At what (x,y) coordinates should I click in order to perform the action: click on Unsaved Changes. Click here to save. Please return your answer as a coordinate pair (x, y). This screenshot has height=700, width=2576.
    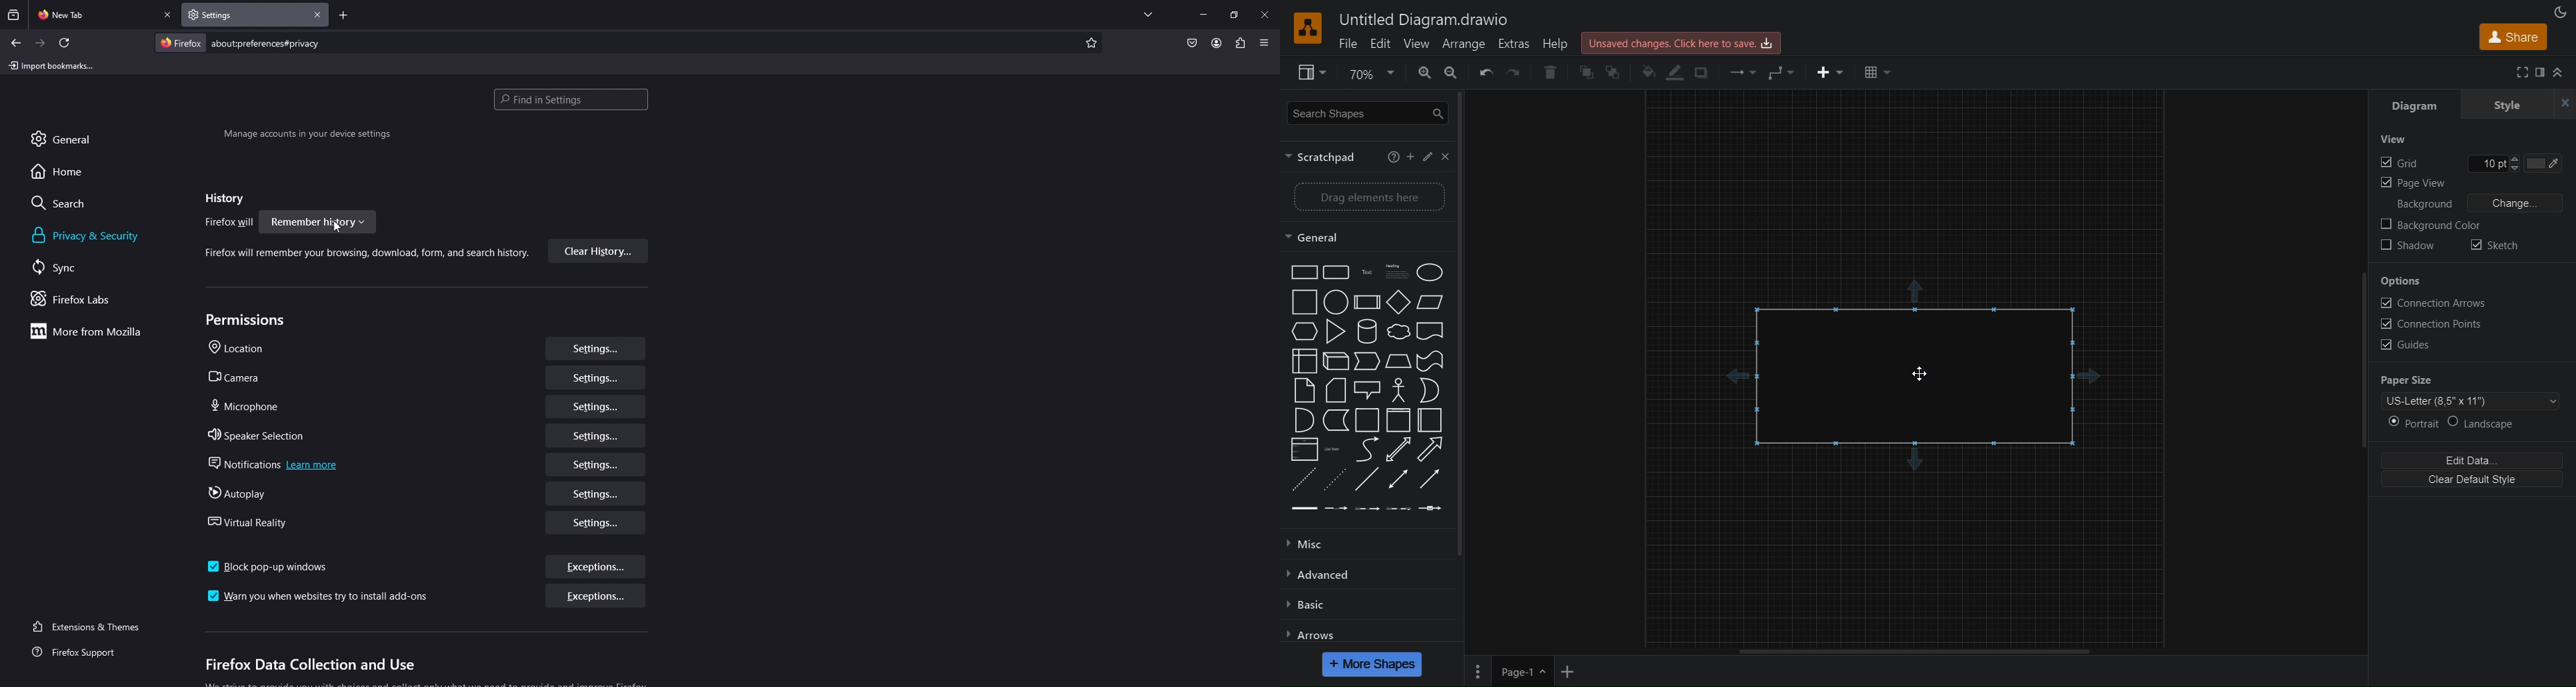
    Looking at the image, I should click on (1684, 40).